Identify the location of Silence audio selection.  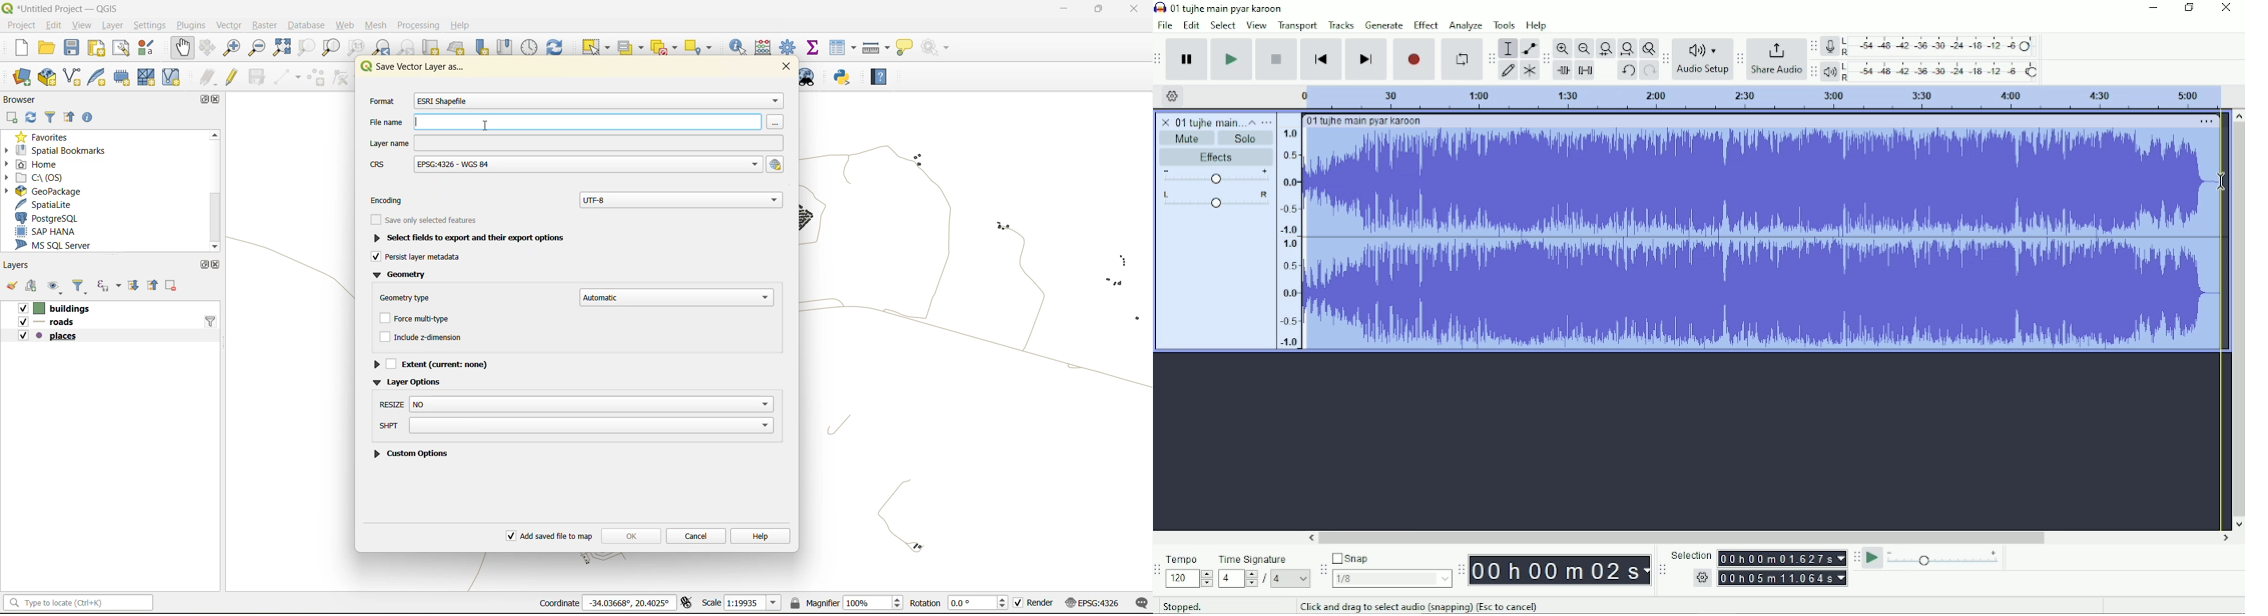
(1586, 71).